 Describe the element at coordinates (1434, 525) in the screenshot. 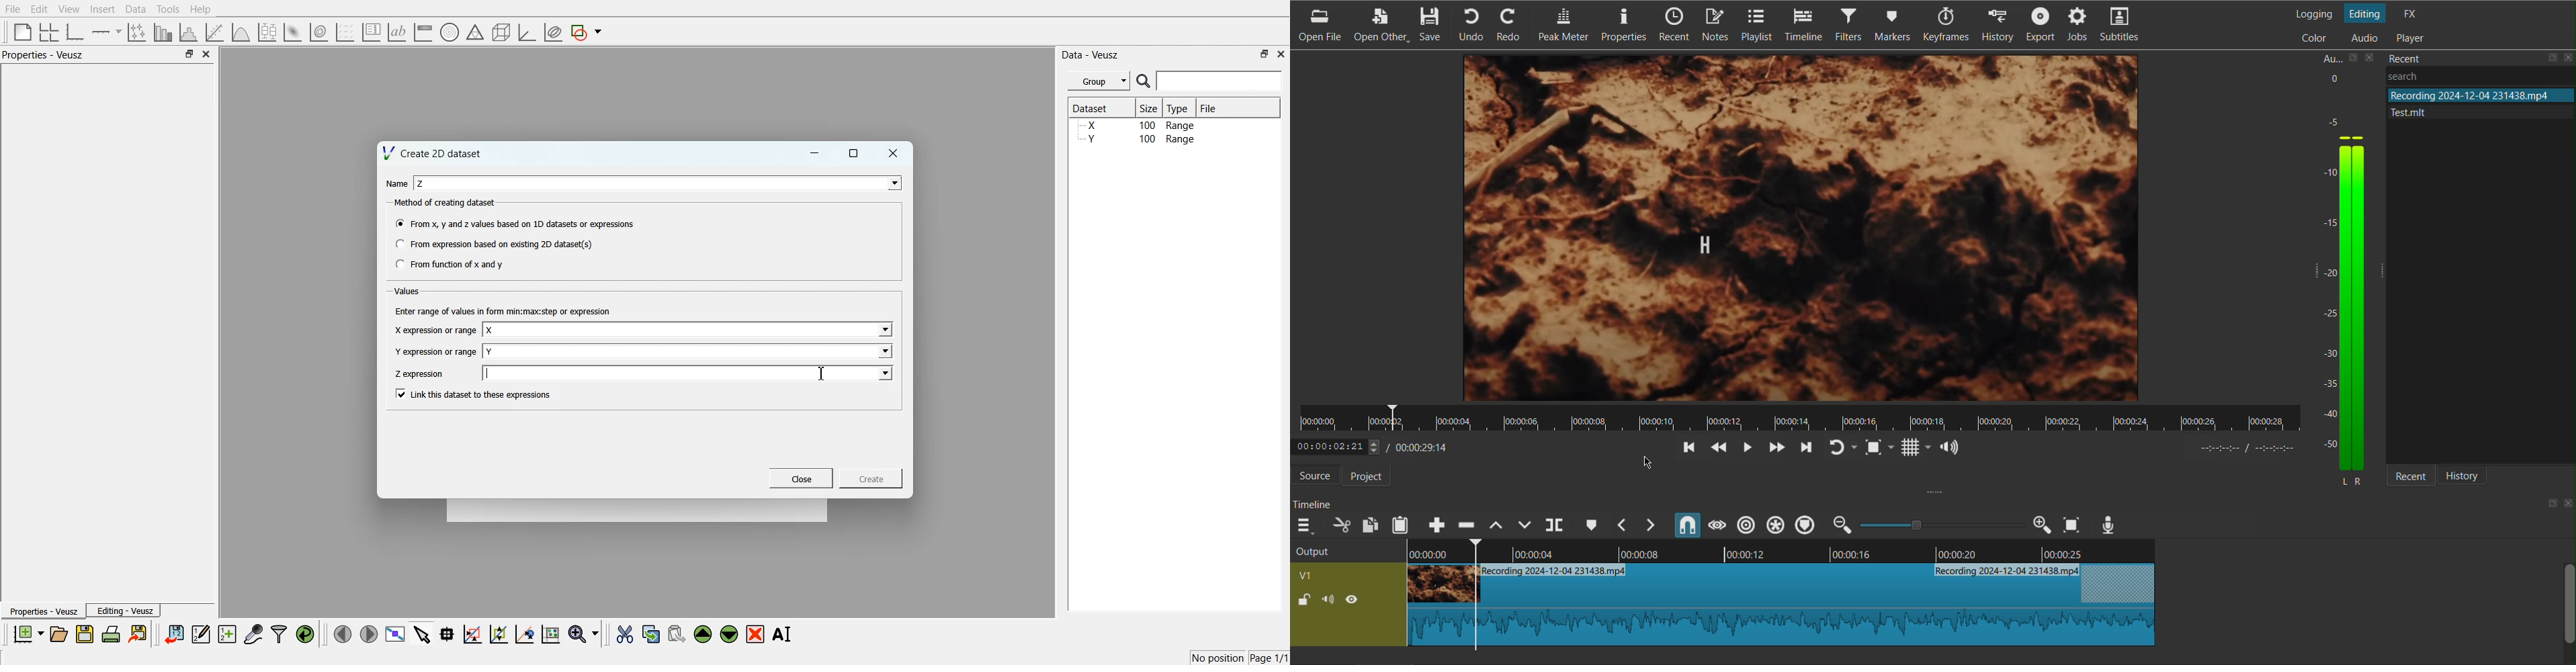

I see `Append` at that location.